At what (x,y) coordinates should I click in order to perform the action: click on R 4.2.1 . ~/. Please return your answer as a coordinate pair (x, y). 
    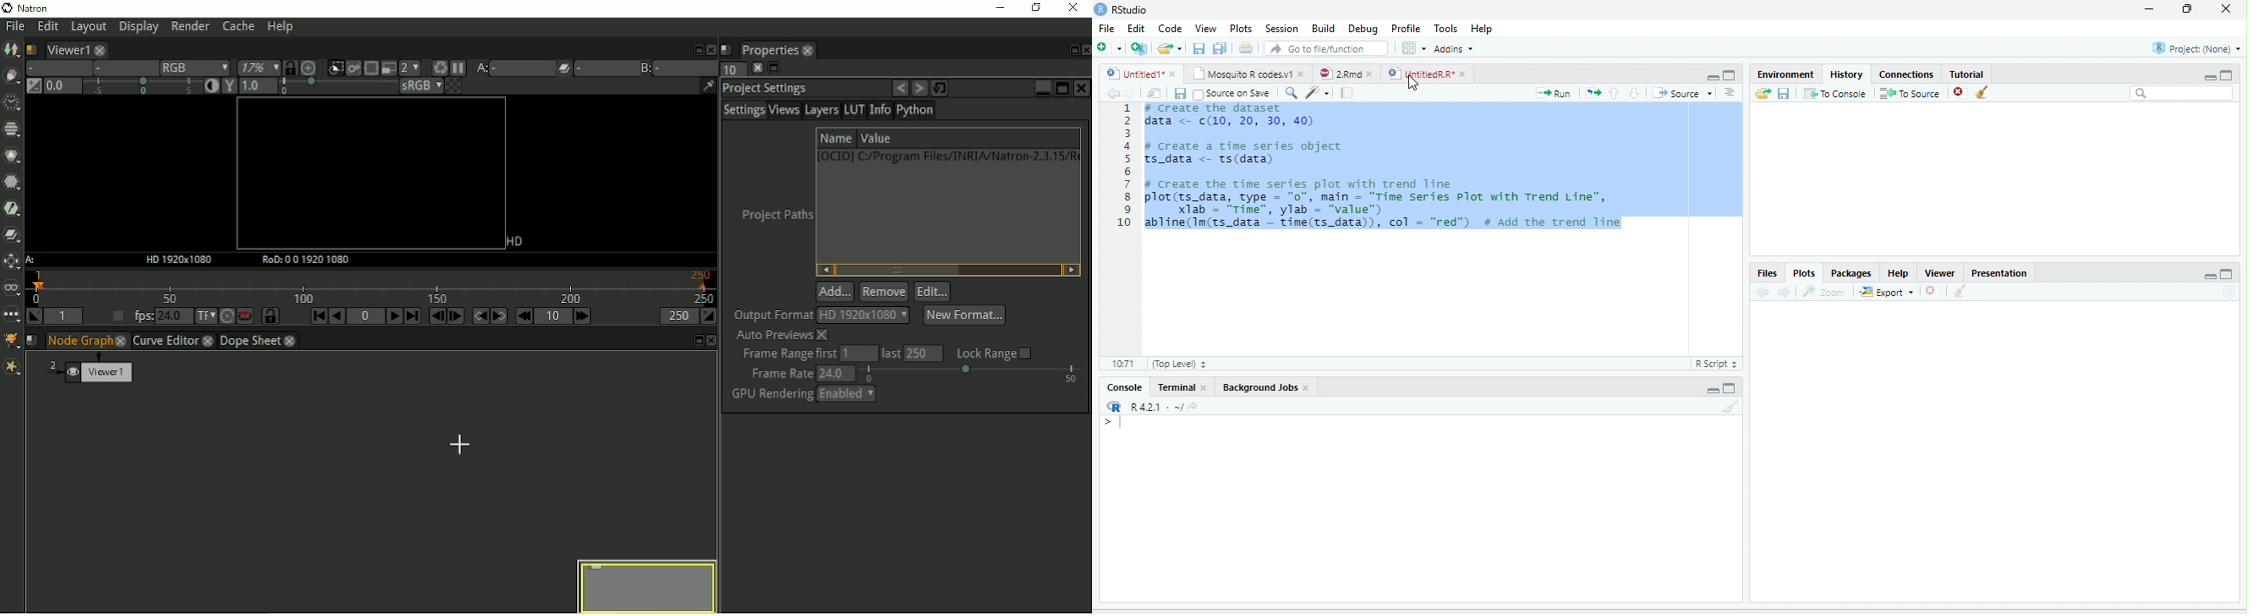
    Looking at the image, I should click on (1156, 405).